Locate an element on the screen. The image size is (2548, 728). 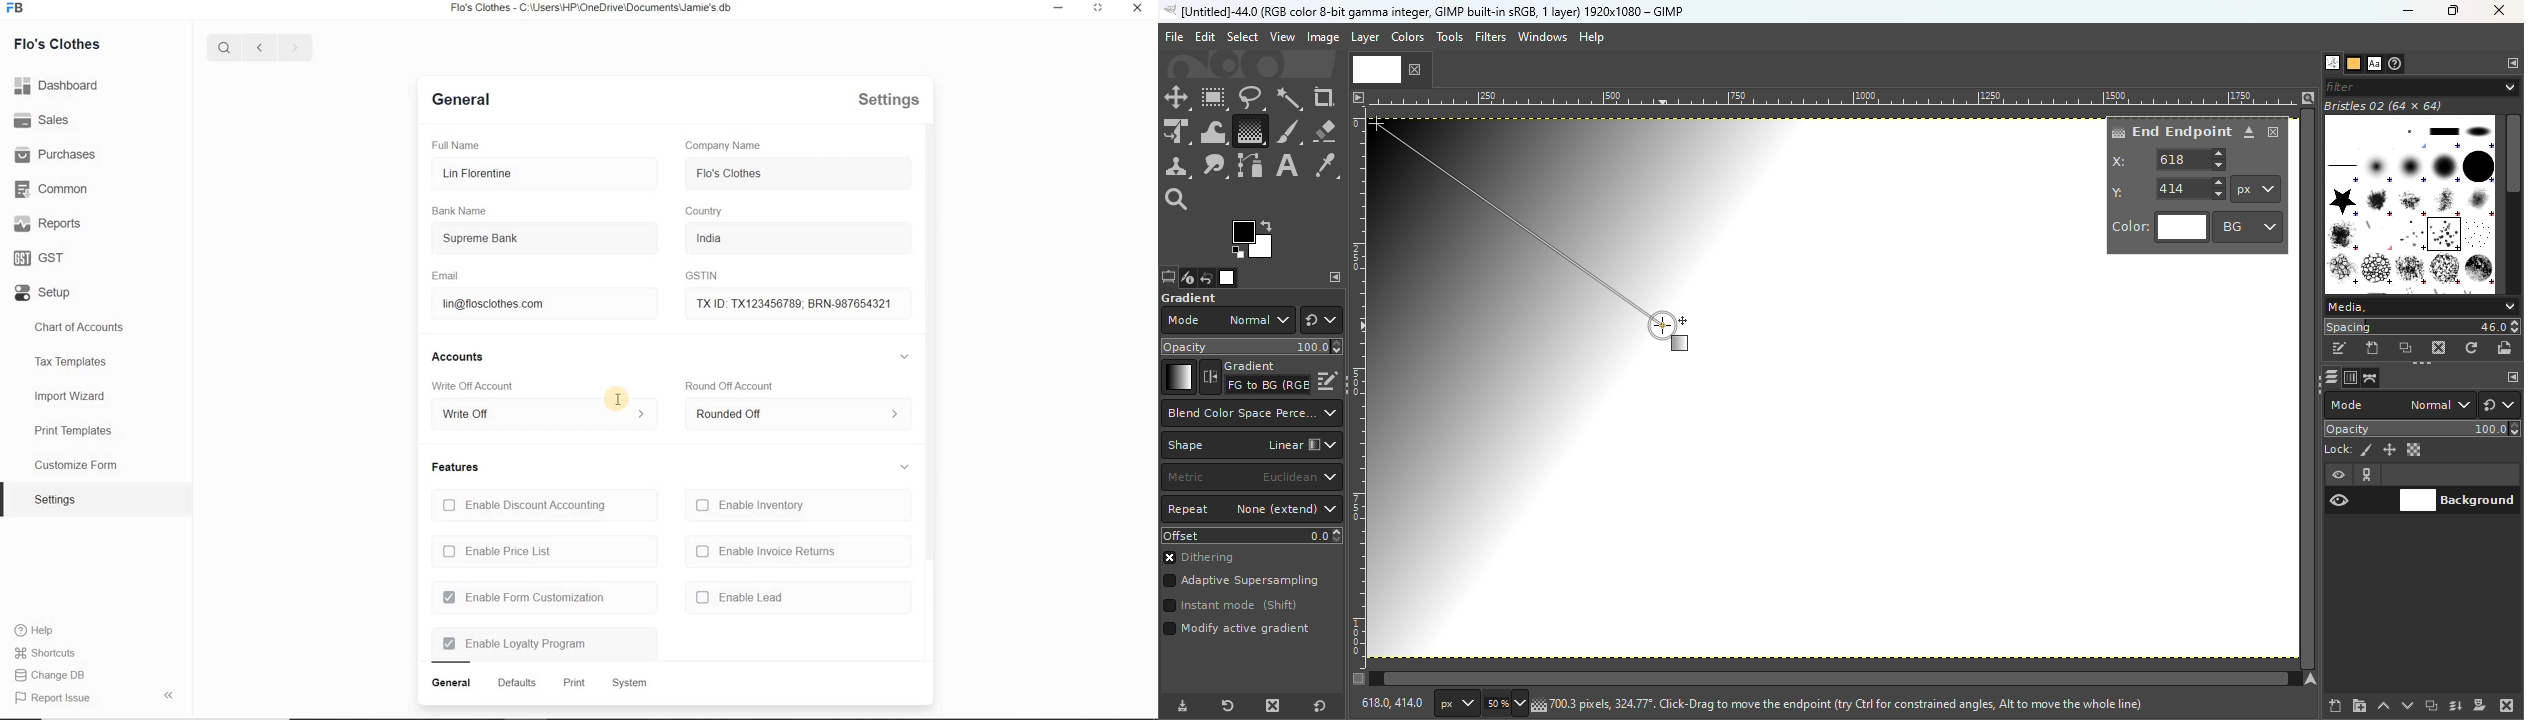
Enable Invoice Returns is located at coordinates (776, 549).